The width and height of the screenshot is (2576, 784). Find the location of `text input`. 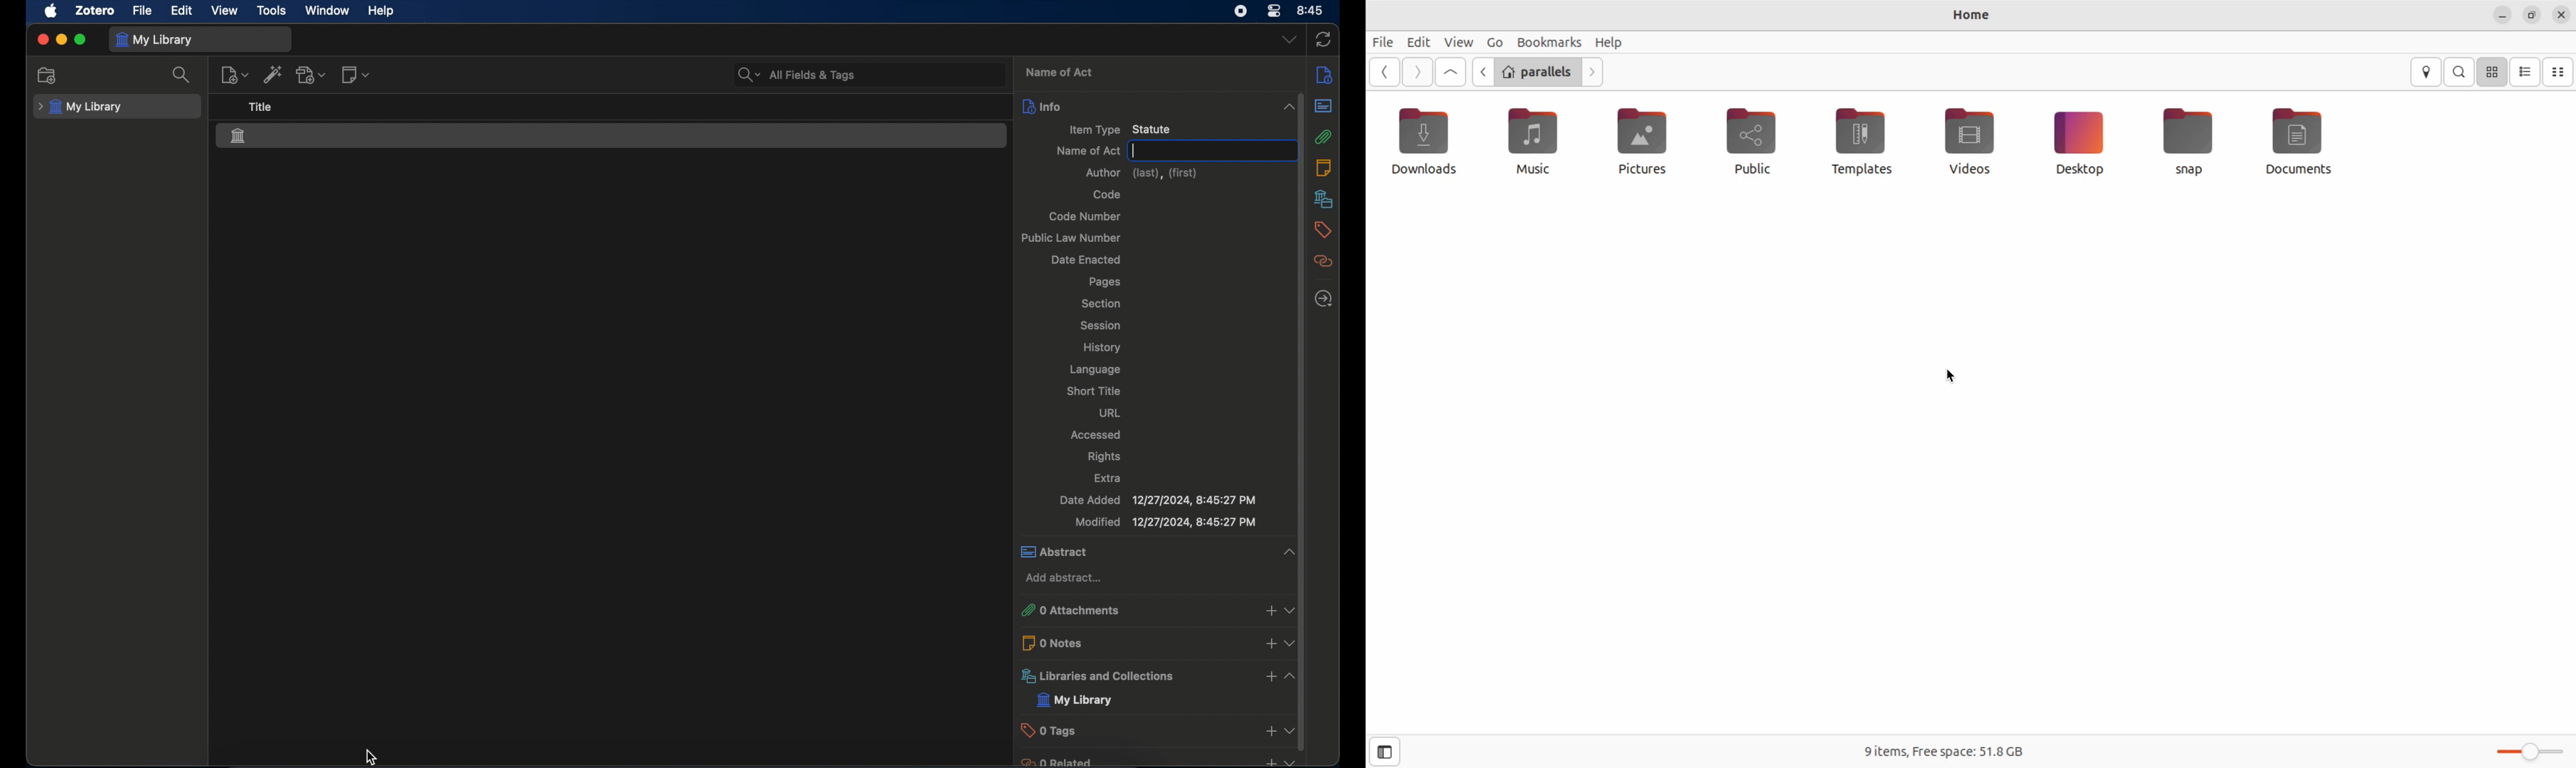

text input is located at coordinates (1205, 151).